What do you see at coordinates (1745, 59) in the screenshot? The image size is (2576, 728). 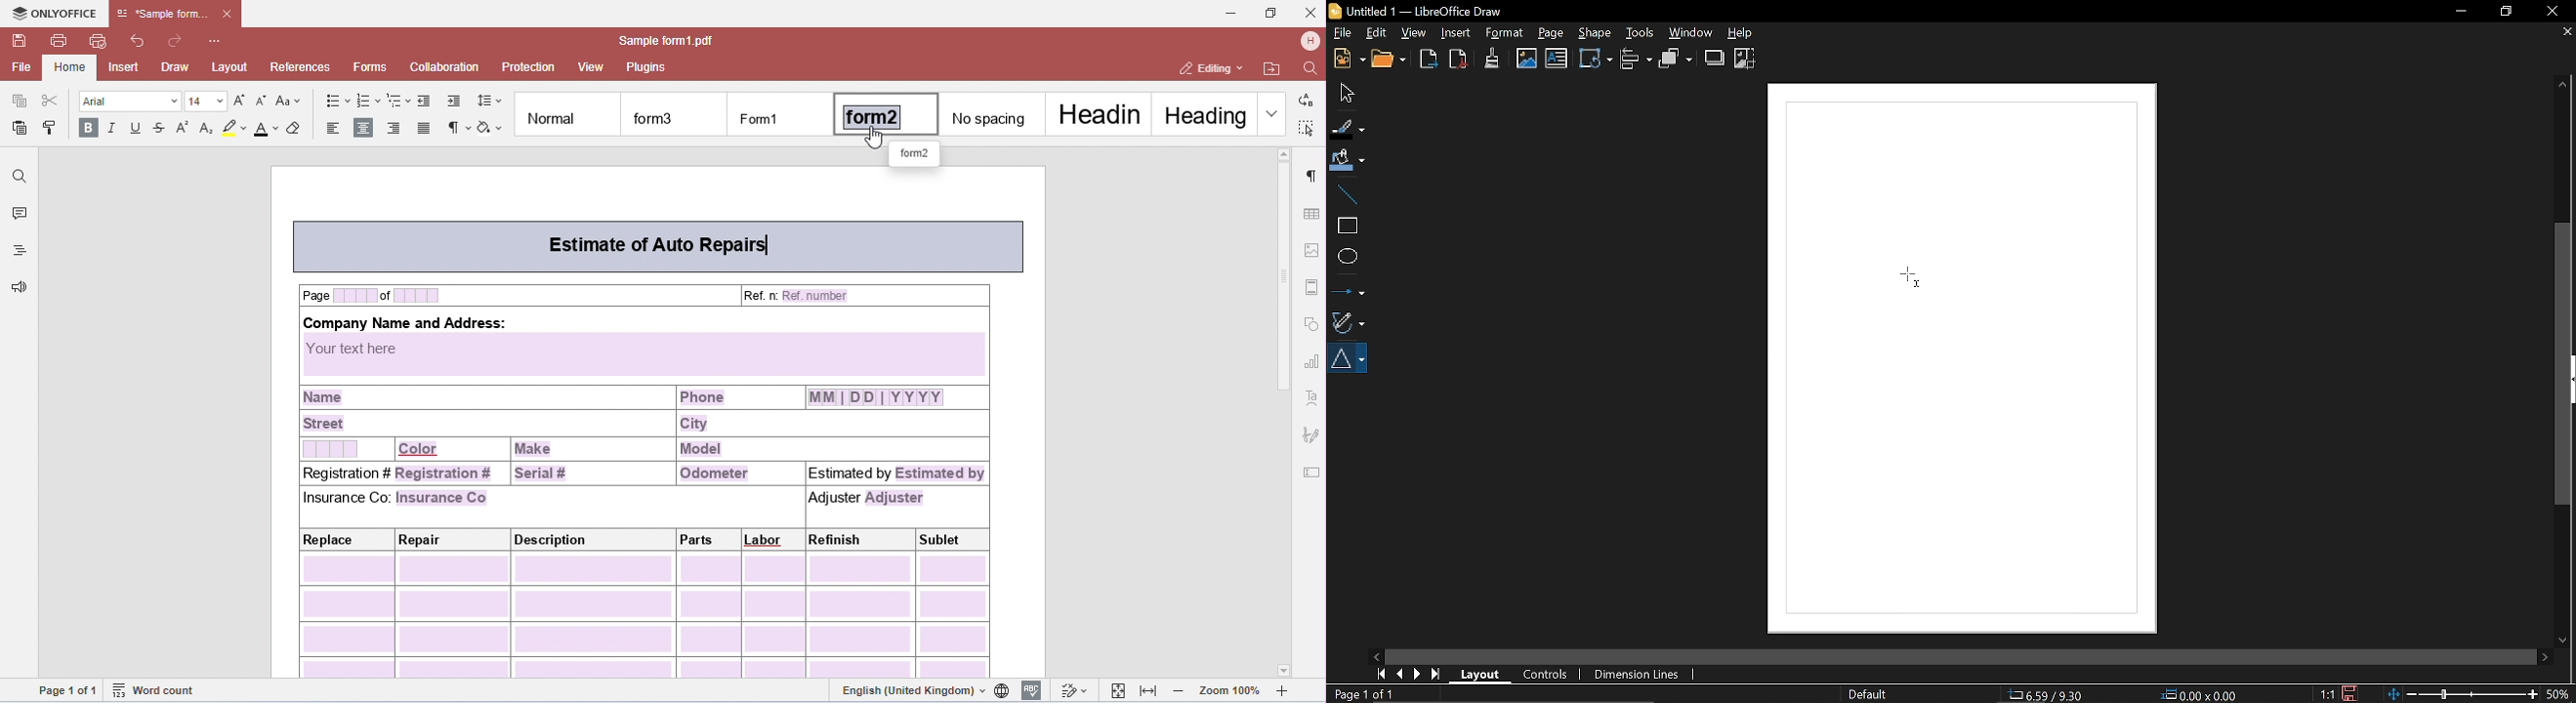 I see `Crop` at bounding box center [1745, 59].